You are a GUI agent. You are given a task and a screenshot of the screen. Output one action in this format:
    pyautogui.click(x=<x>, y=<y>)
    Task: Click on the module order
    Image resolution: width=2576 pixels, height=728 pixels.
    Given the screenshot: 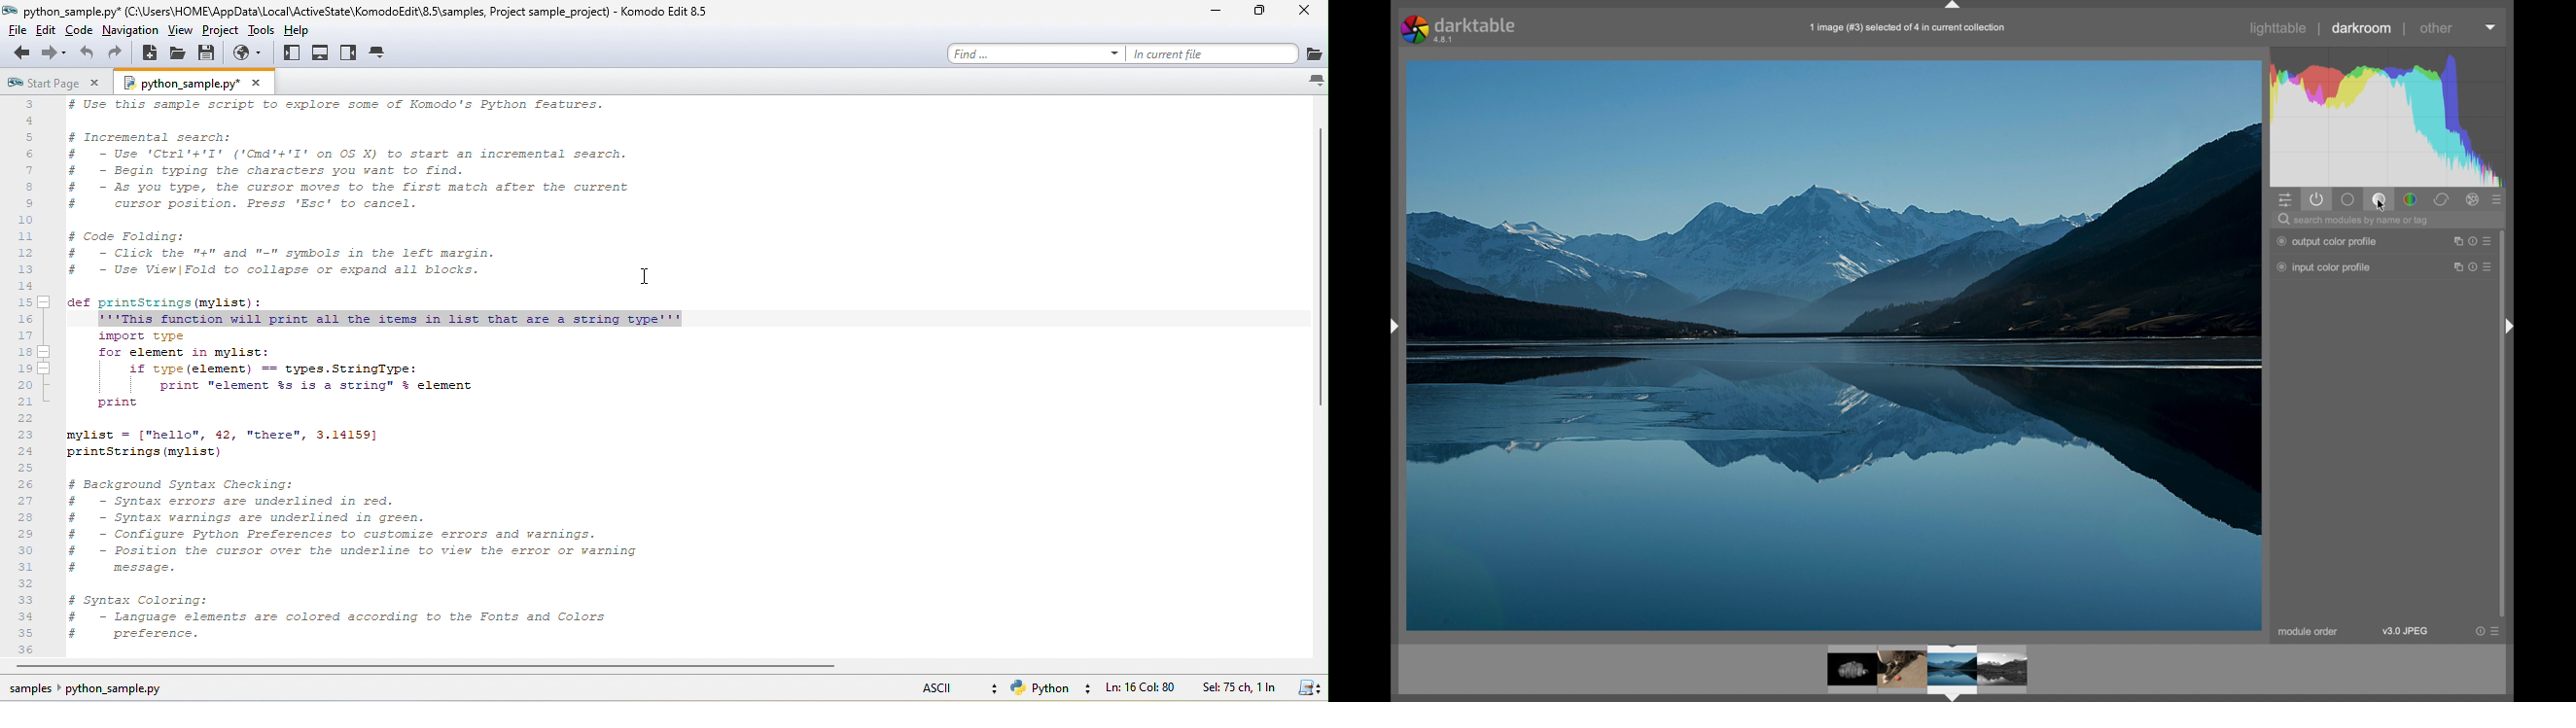 What is the action you would take?
    pyautogui.click(x=2310, y=632)
    